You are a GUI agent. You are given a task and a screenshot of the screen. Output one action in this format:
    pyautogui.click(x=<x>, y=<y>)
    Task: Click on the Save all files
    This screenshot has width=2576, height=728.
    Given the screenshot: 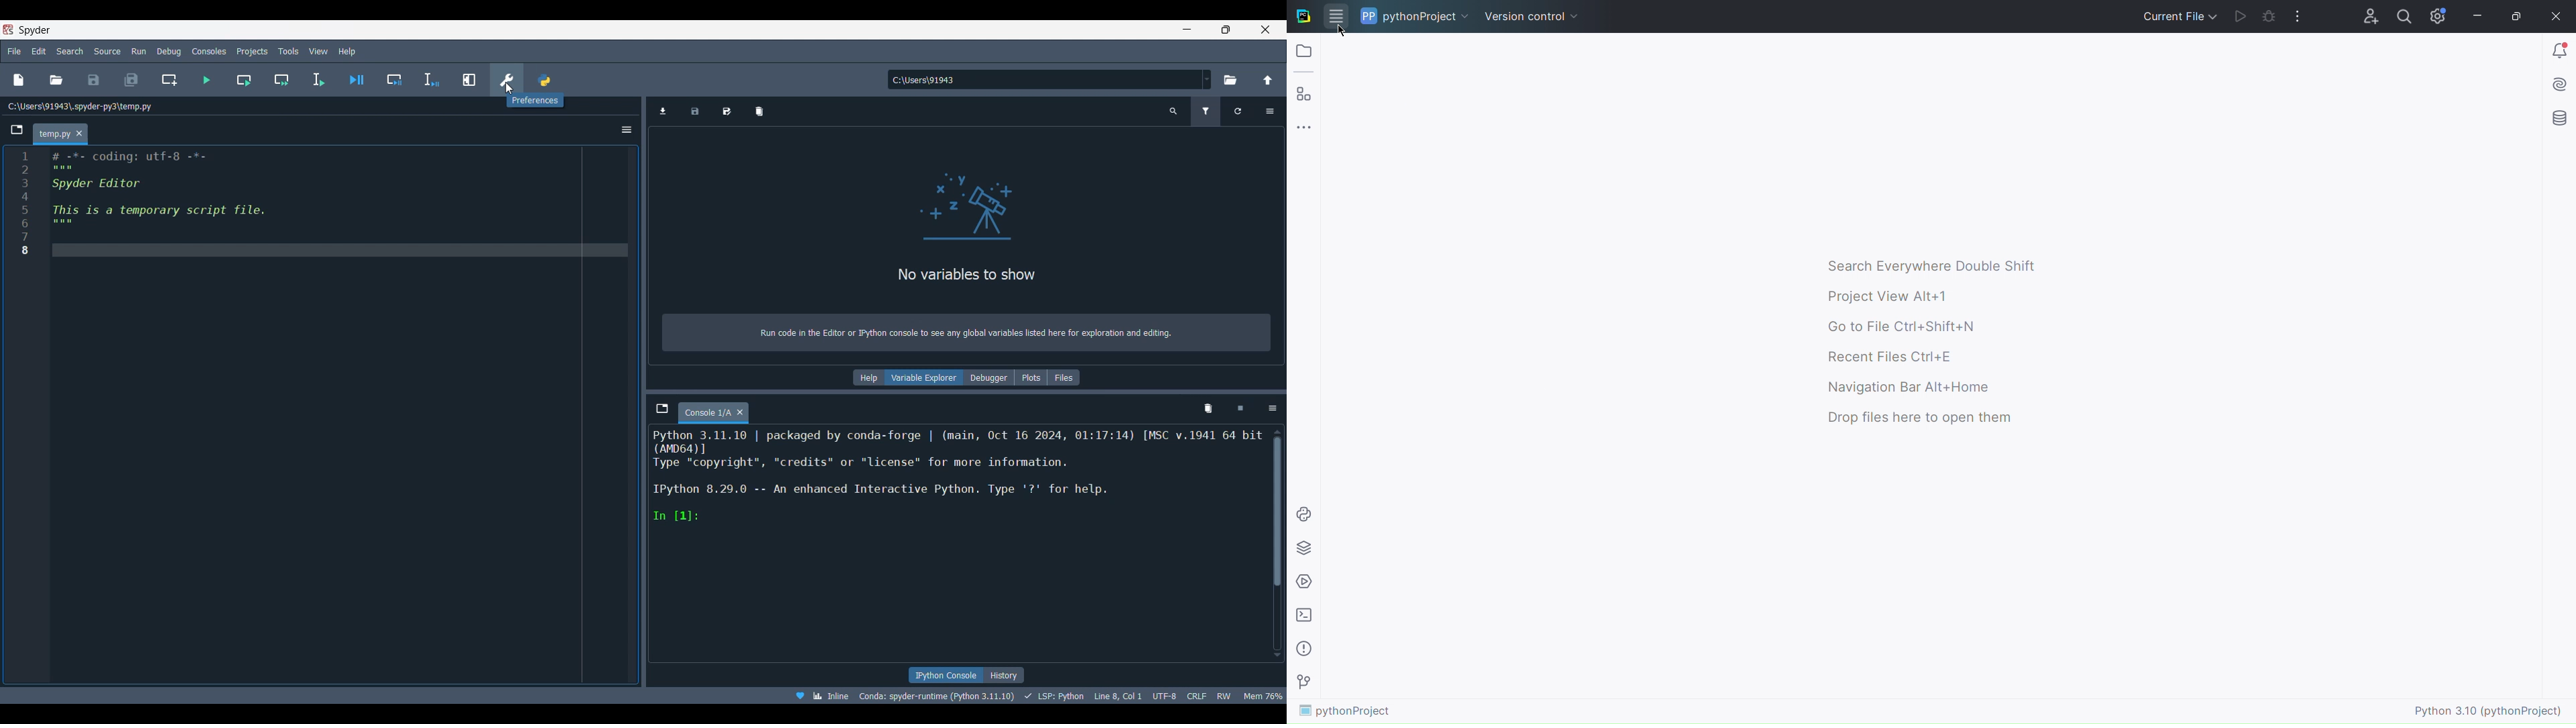 What is the action you would take?
    pyautogui.click(x=132, y=80)
    